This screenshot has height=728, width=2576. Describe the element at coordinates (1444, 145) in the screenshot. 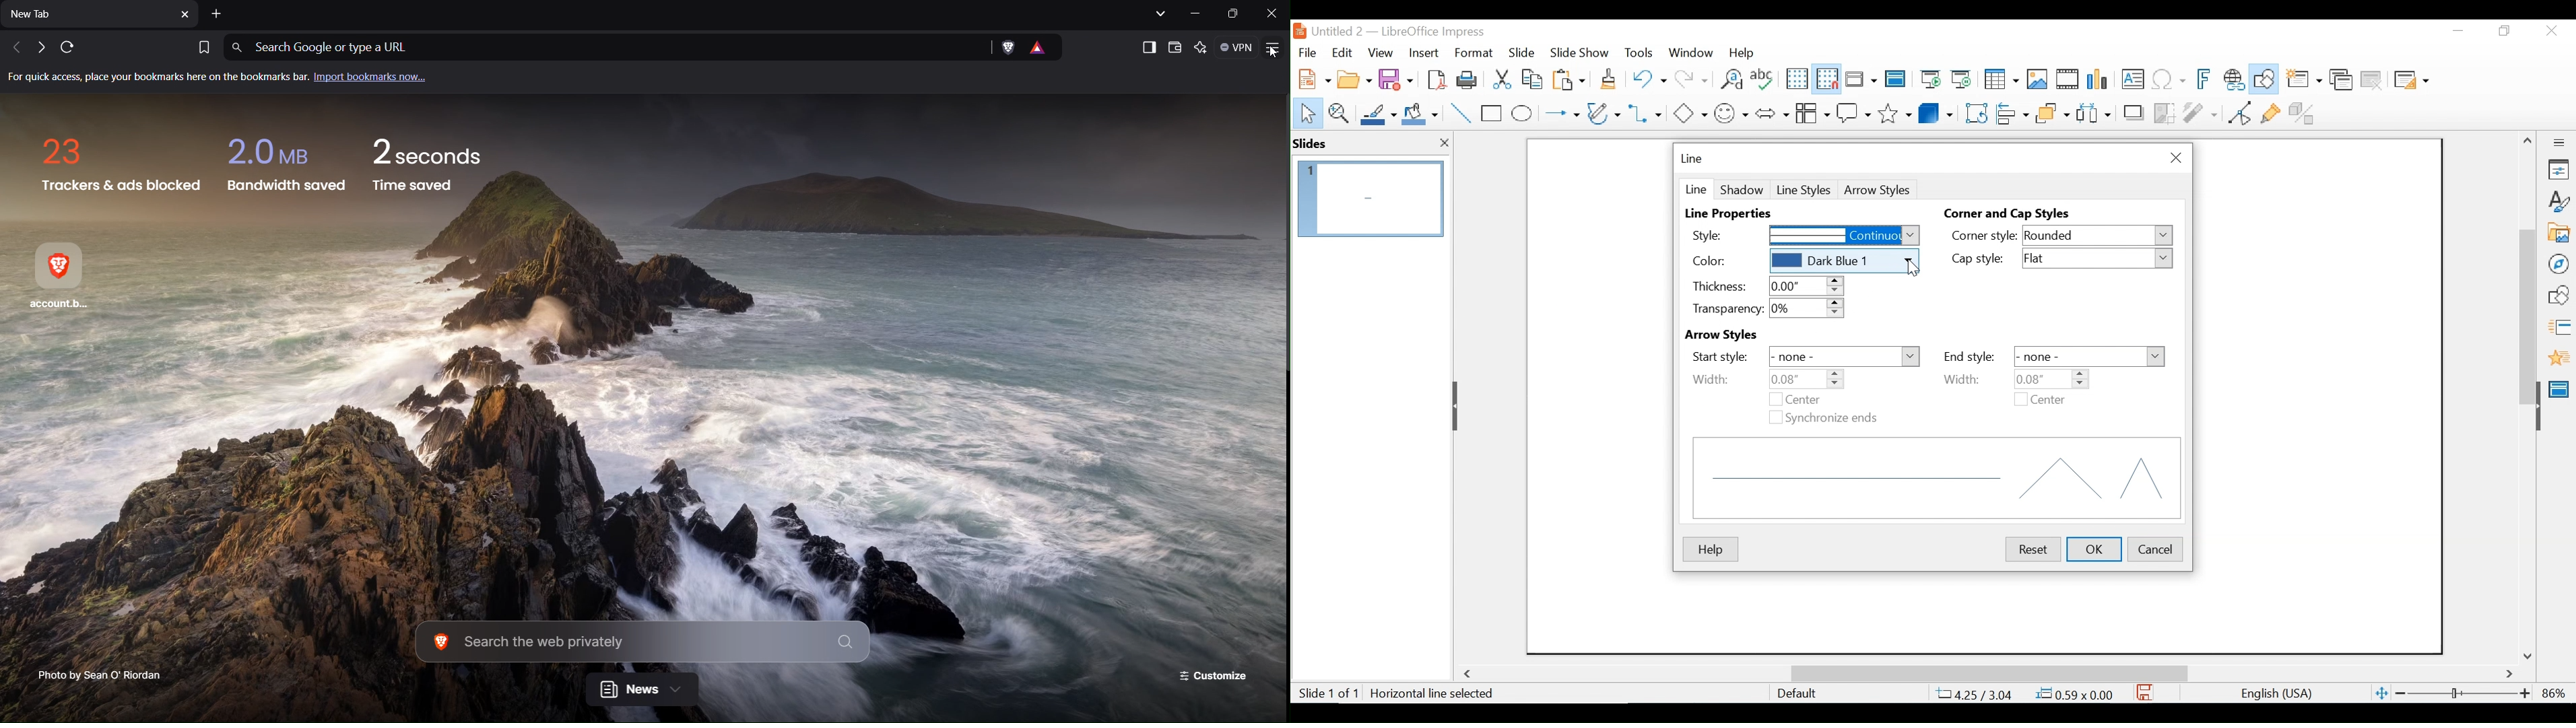

I see `close` at that location.